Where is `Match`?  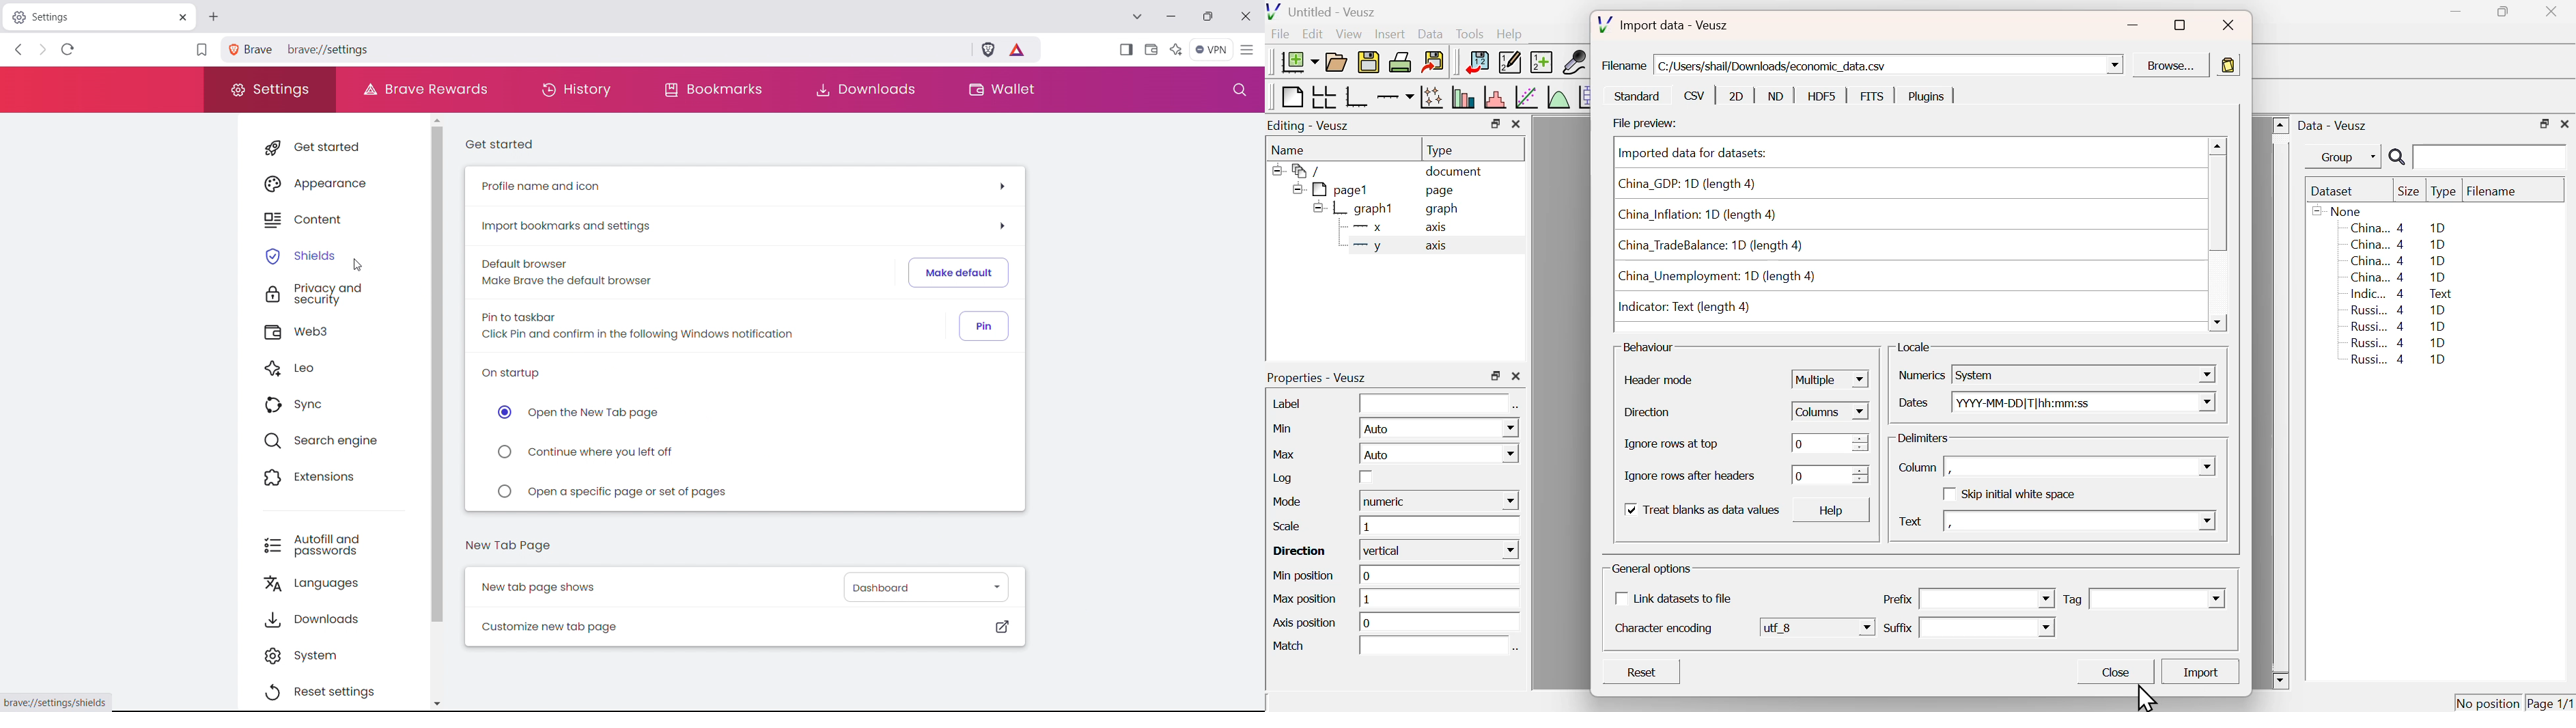
Match is located at coordinates (1291, 647).